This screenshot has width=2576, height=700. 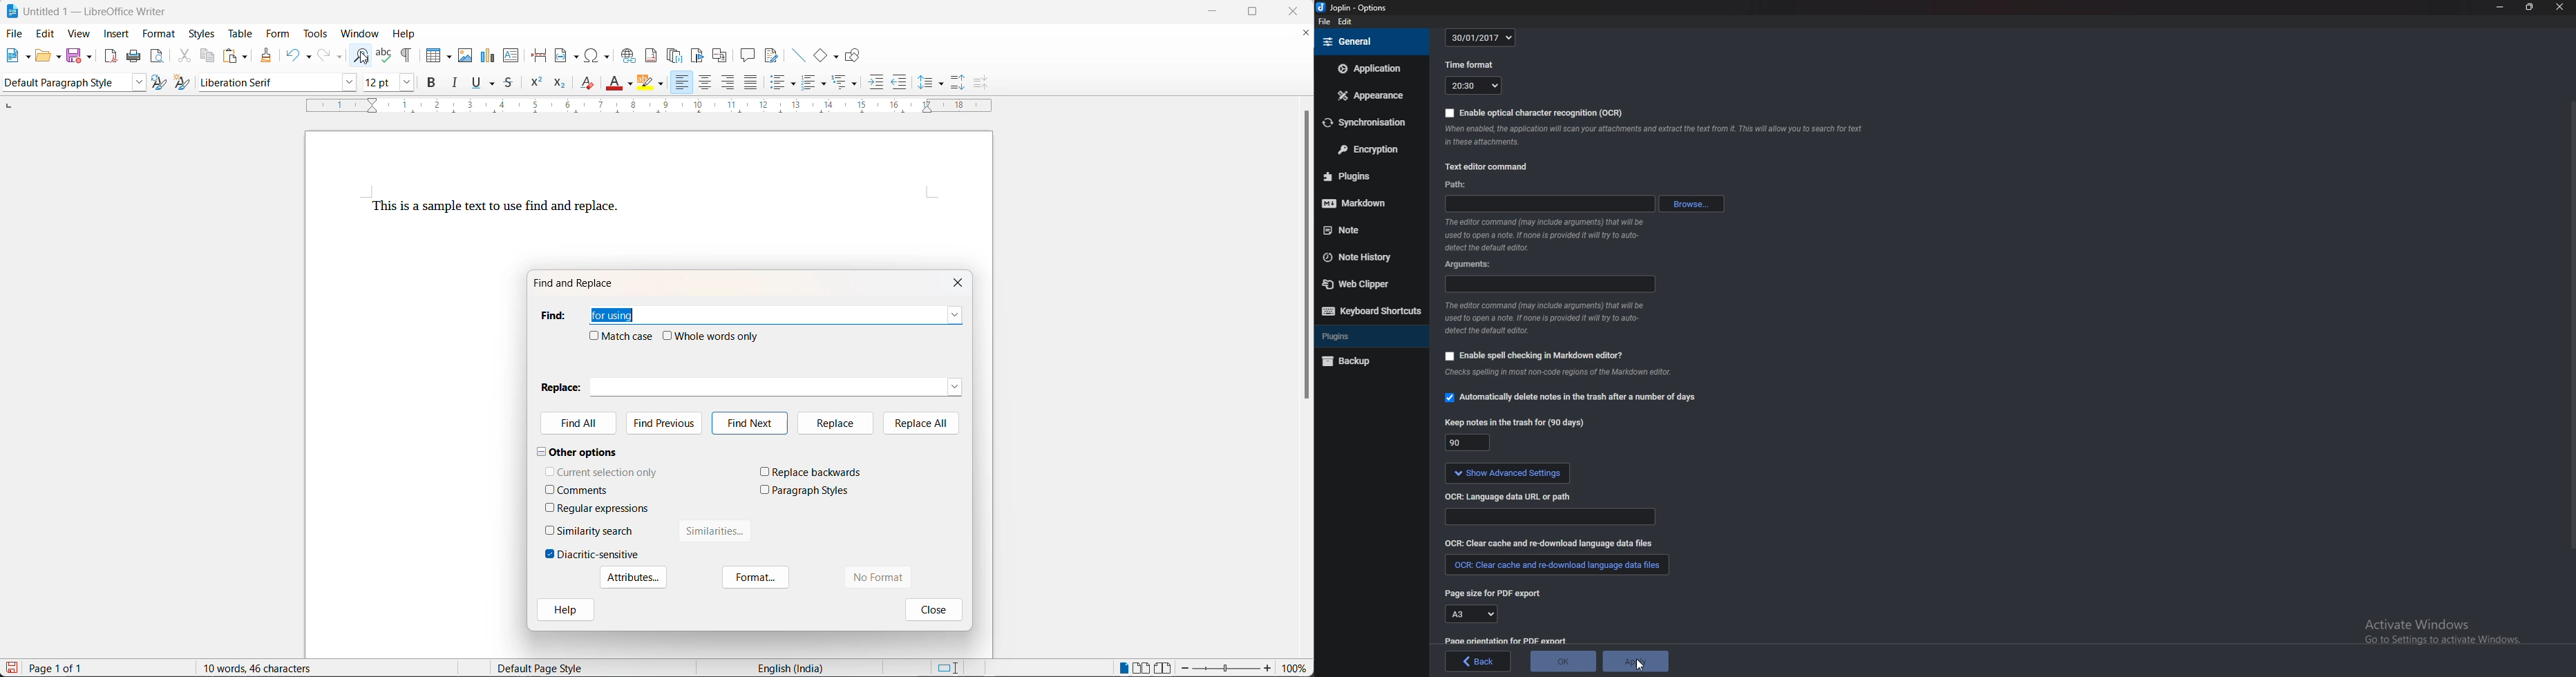 What do you see at coordinates (1550, 544) in the screenshot?
I see `Clear cache and redownload language data files` at bounding box center [1550, 544].